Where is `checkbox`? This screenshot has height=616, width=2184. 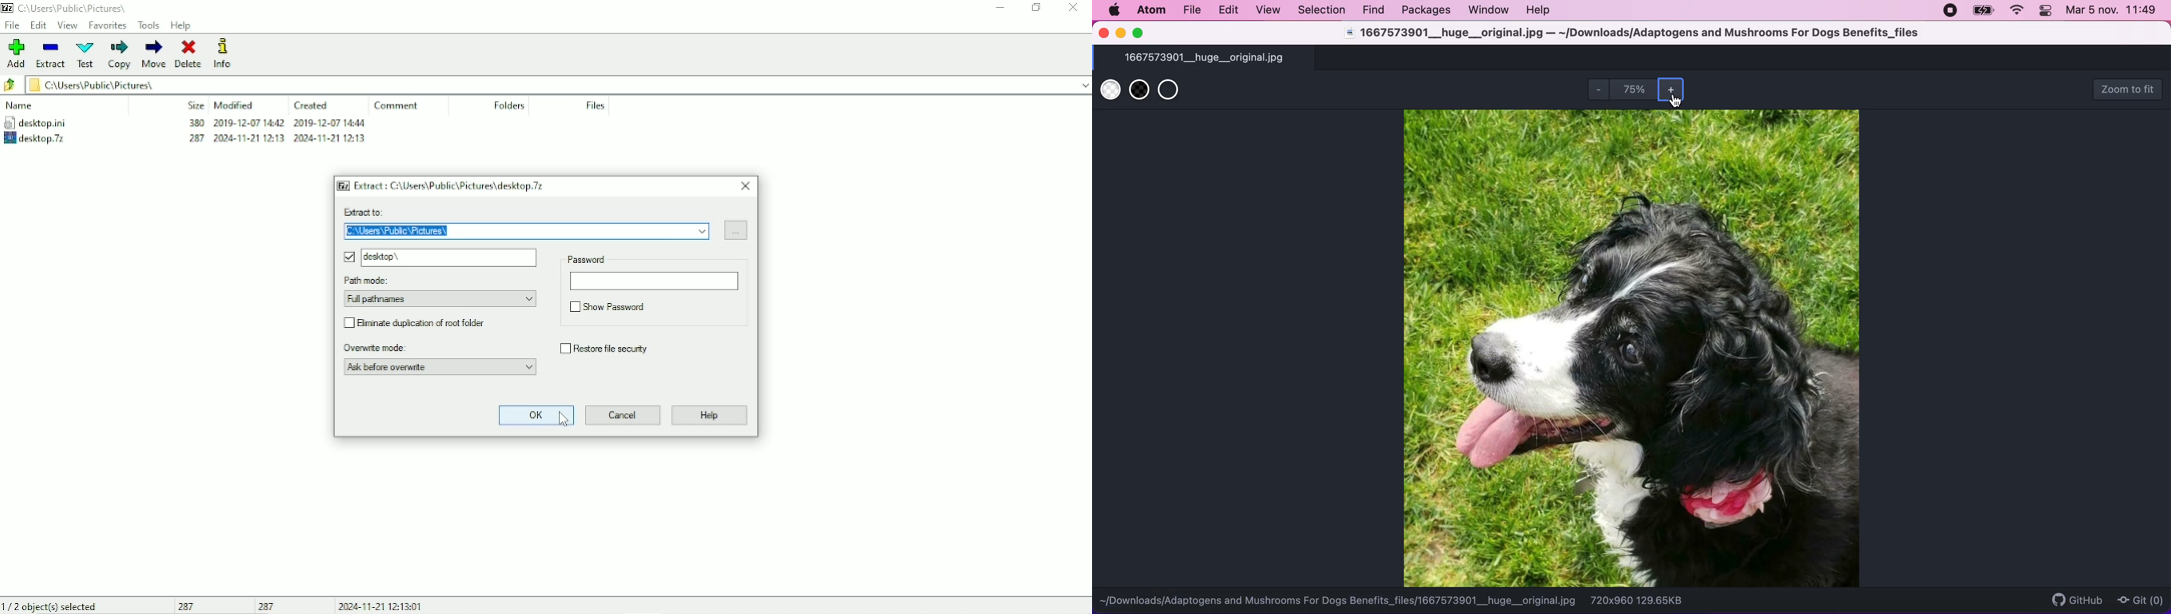 checkbox is located at coordinates (350, 323).